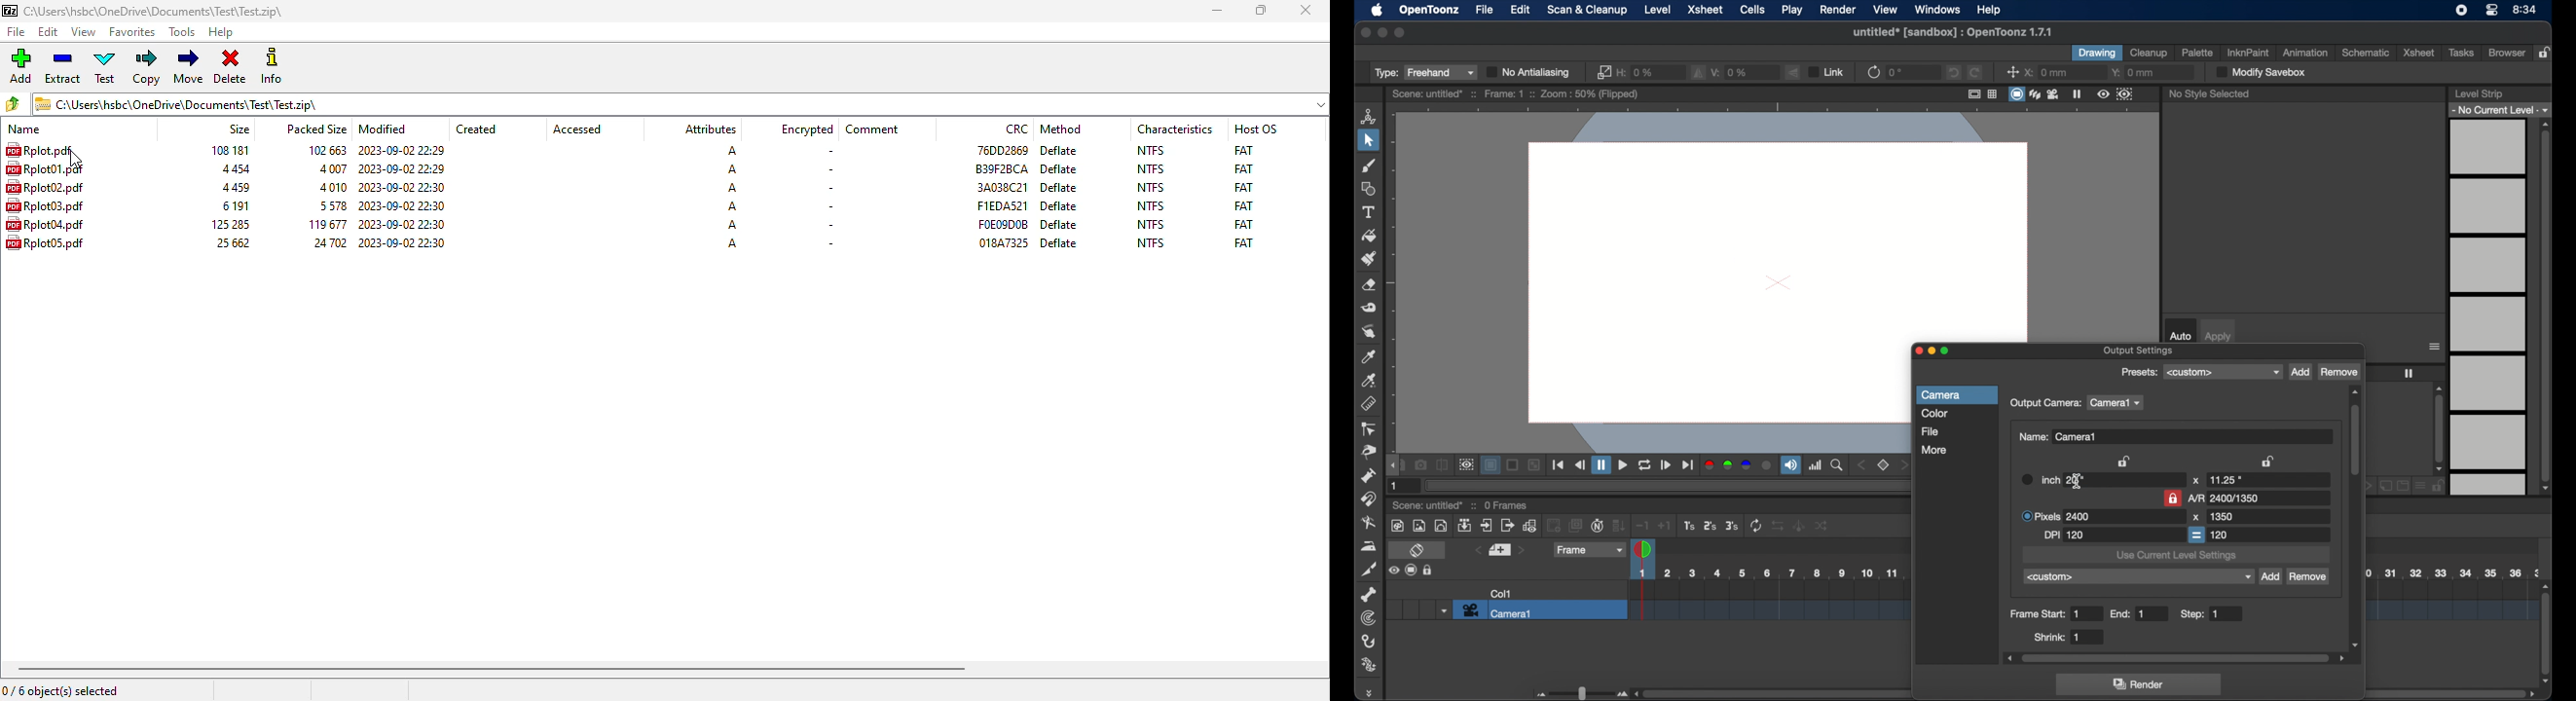 The image size is (2576, 728). What do you see at coordinates (1421, 464) in the screenshot?
I see `snapshot` at bounding box center [1421, 464].